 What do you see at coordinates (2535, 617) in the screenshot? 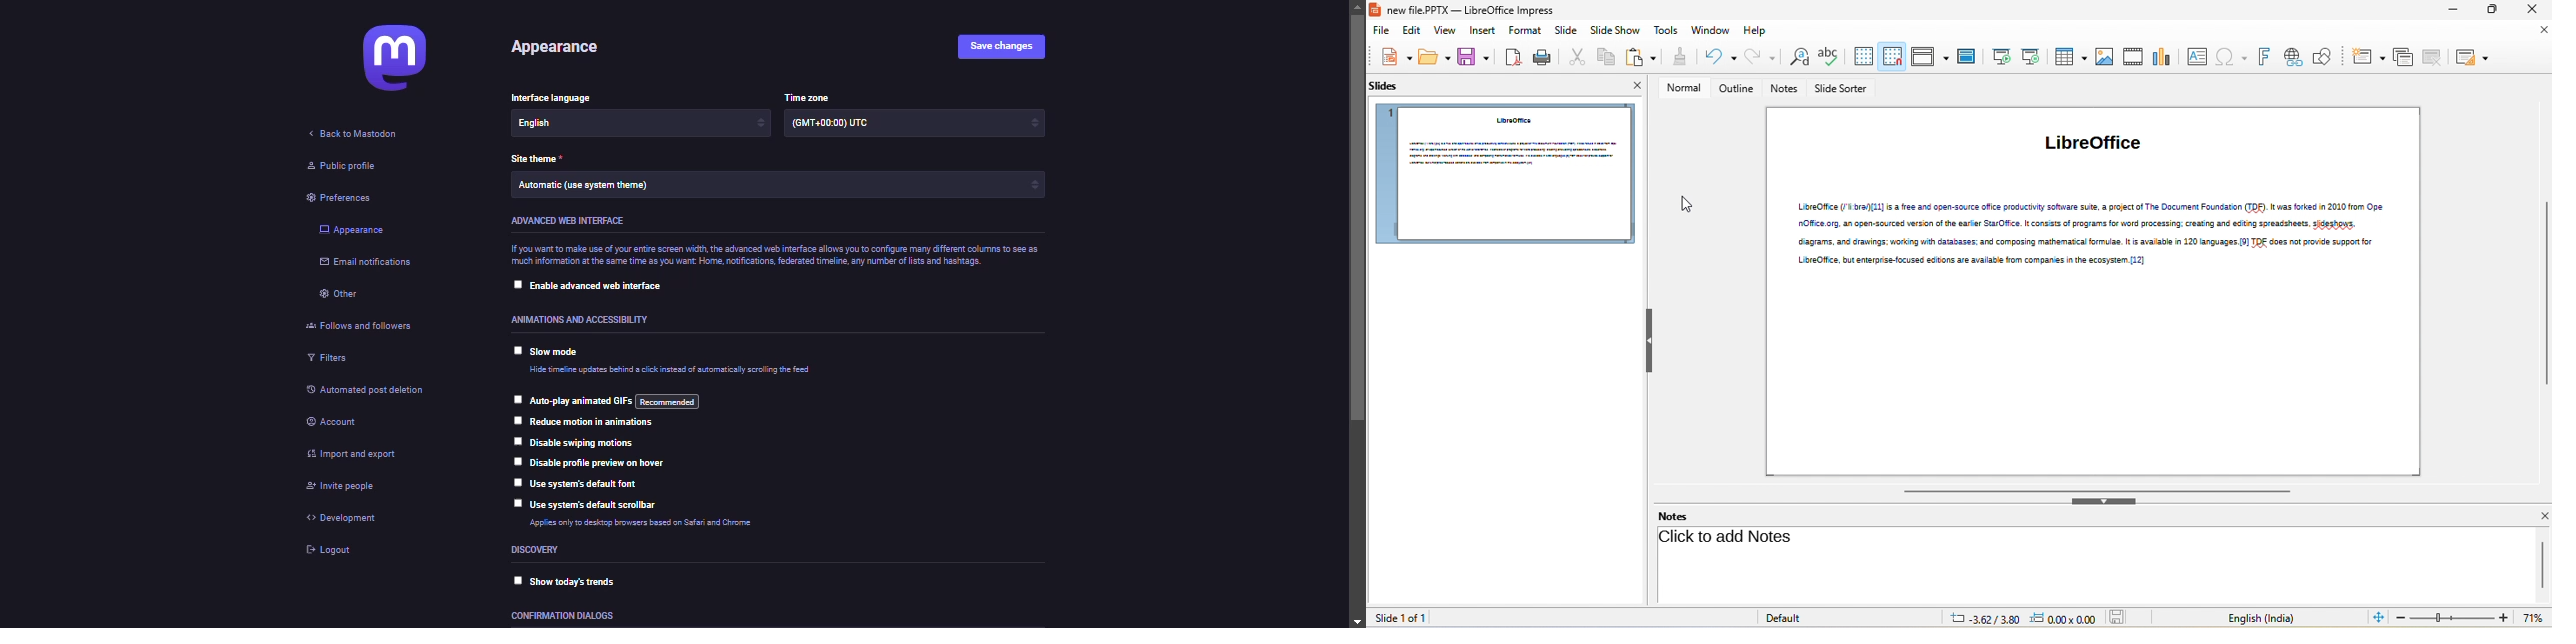
I see `current zoom: 71%` at bounding box center [2535, 617].